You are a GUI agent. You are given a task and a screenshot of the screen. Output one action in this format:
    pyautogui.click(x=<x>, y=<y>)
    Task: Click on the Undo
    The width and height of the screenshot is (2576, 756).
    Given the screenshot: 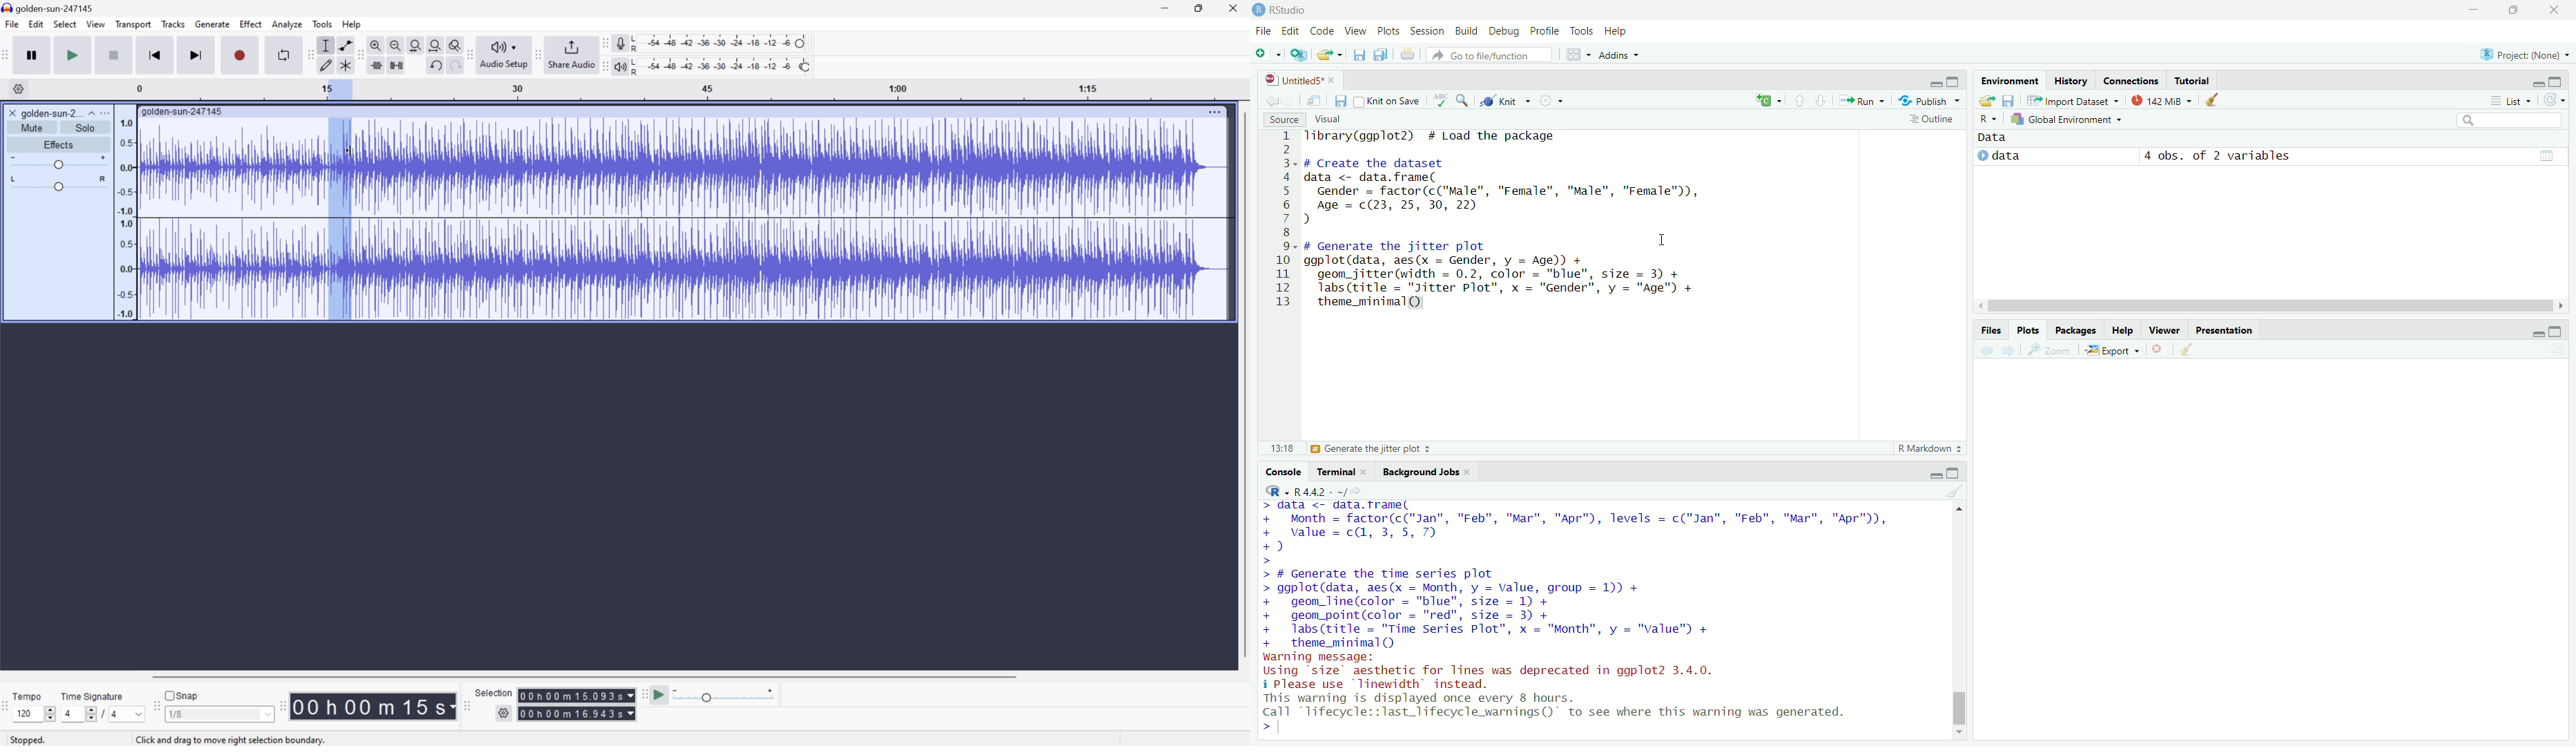 What is the action you would take?
    pyautogui.click(x=434, y=64)
    